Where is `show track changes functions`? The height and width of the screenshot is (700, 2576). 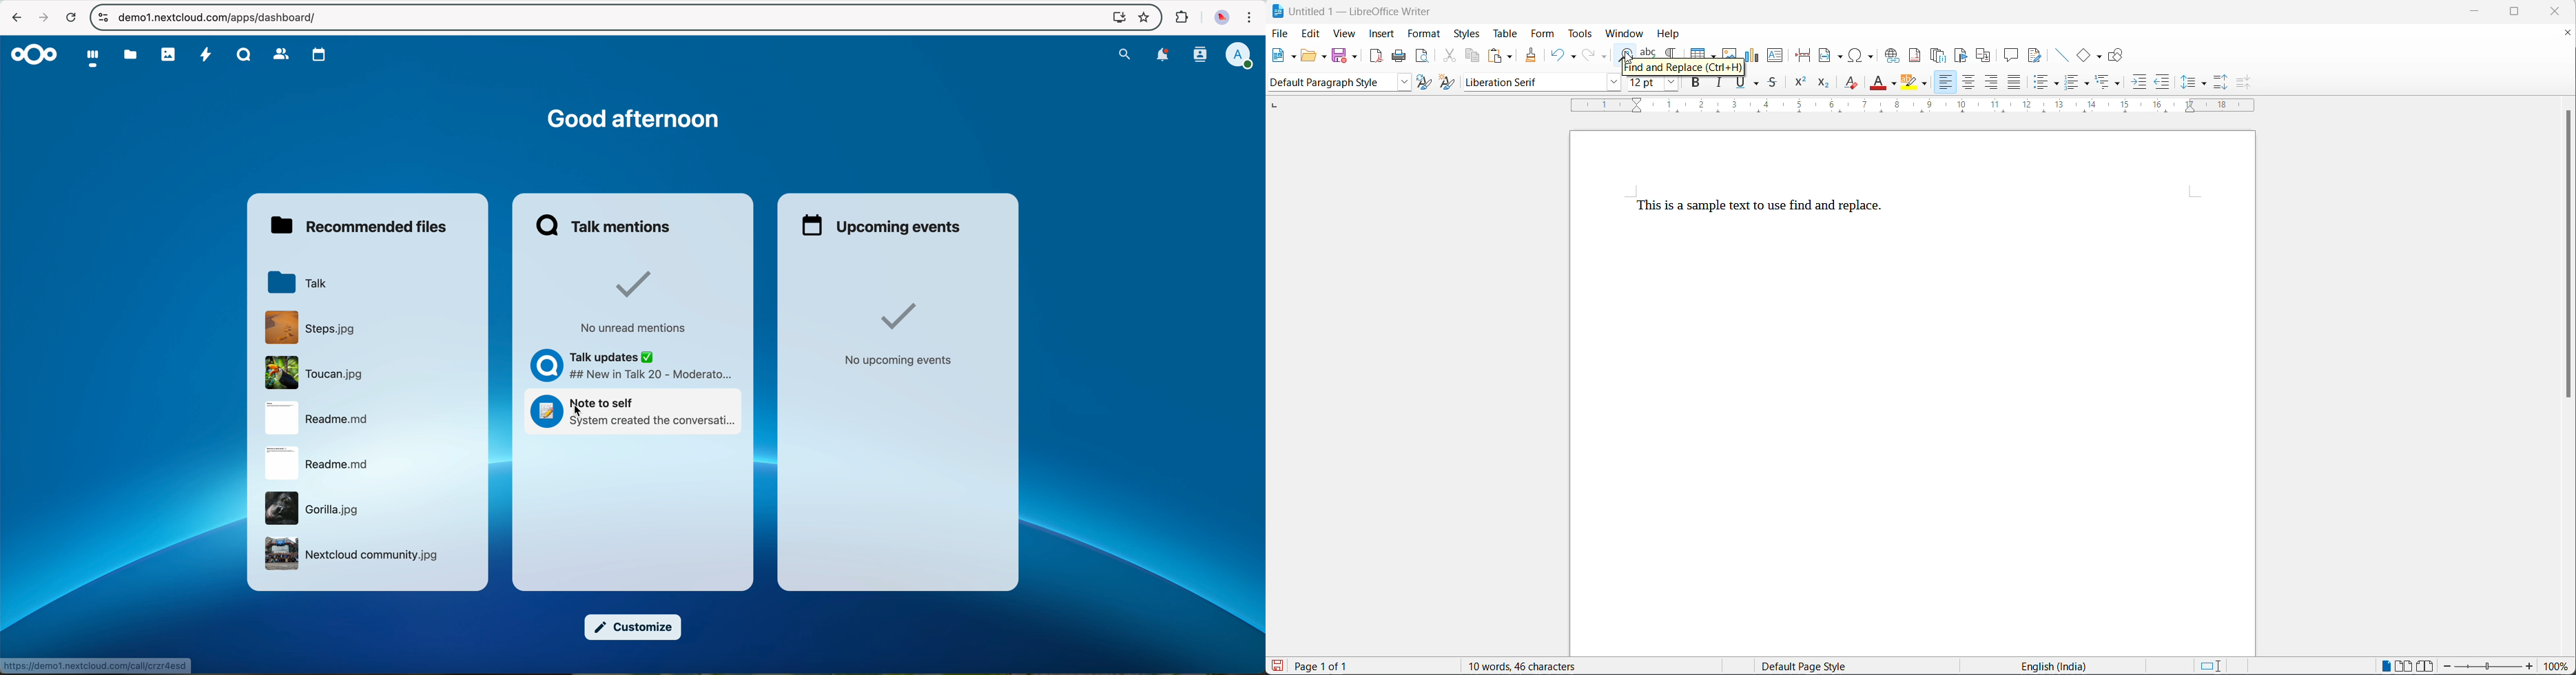
show track changes functions is located at coordinates (2034, 55).